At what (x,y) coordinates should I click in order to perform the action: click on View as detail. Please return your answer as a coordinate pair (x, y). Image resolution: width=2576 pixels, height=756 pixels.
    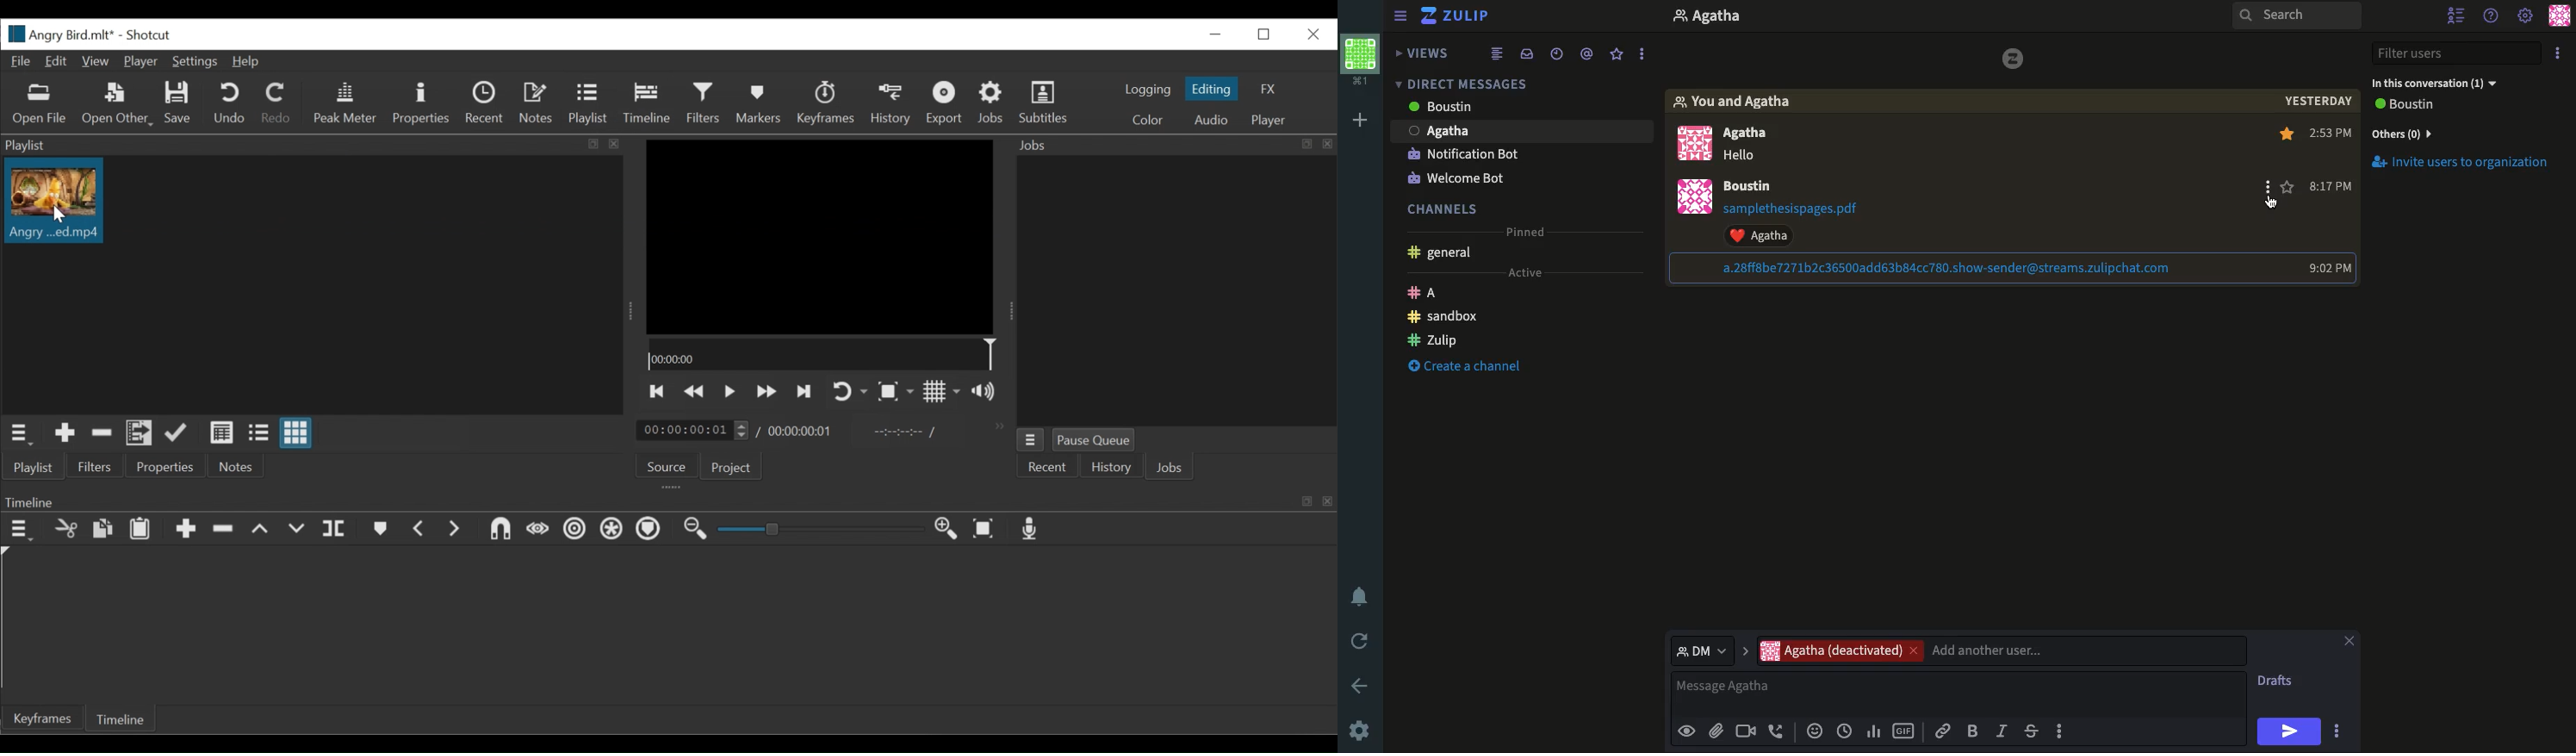
    Looking at the image, I should click on (222, 434).